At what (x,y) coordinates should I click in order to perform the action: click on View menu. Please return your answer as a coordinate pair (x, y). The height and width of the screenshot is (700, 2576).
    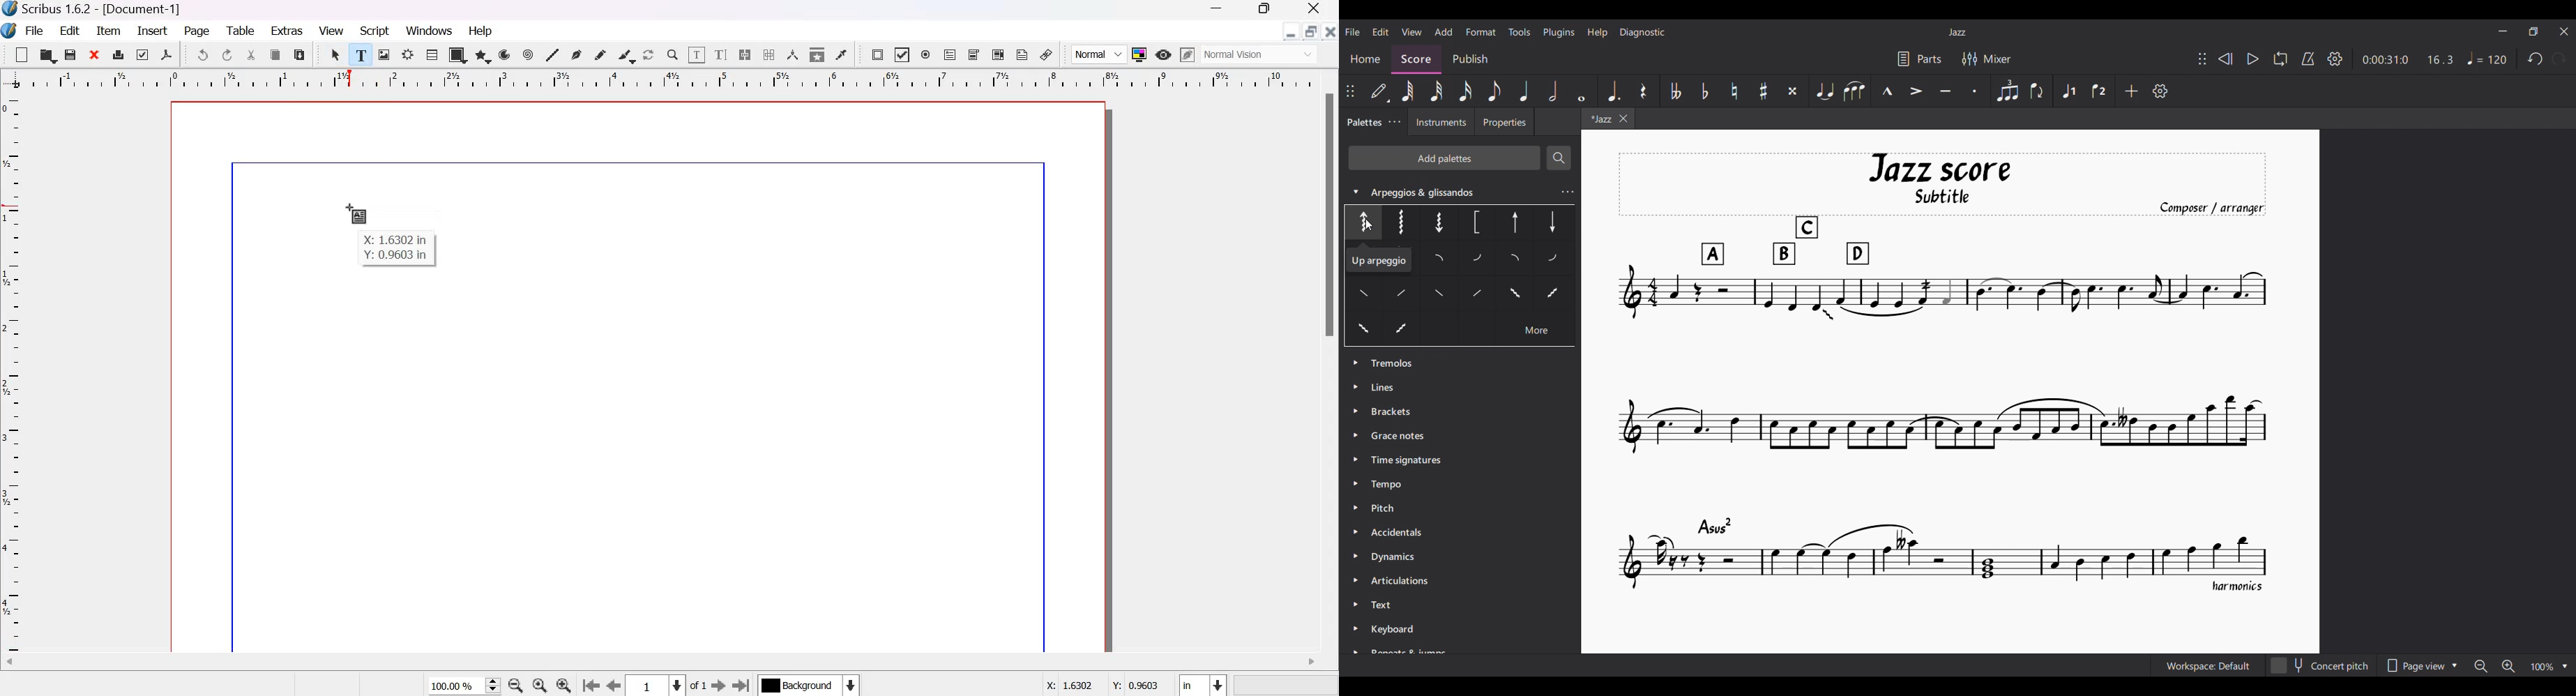
    Looking at the image, I should click on (1412, 32).